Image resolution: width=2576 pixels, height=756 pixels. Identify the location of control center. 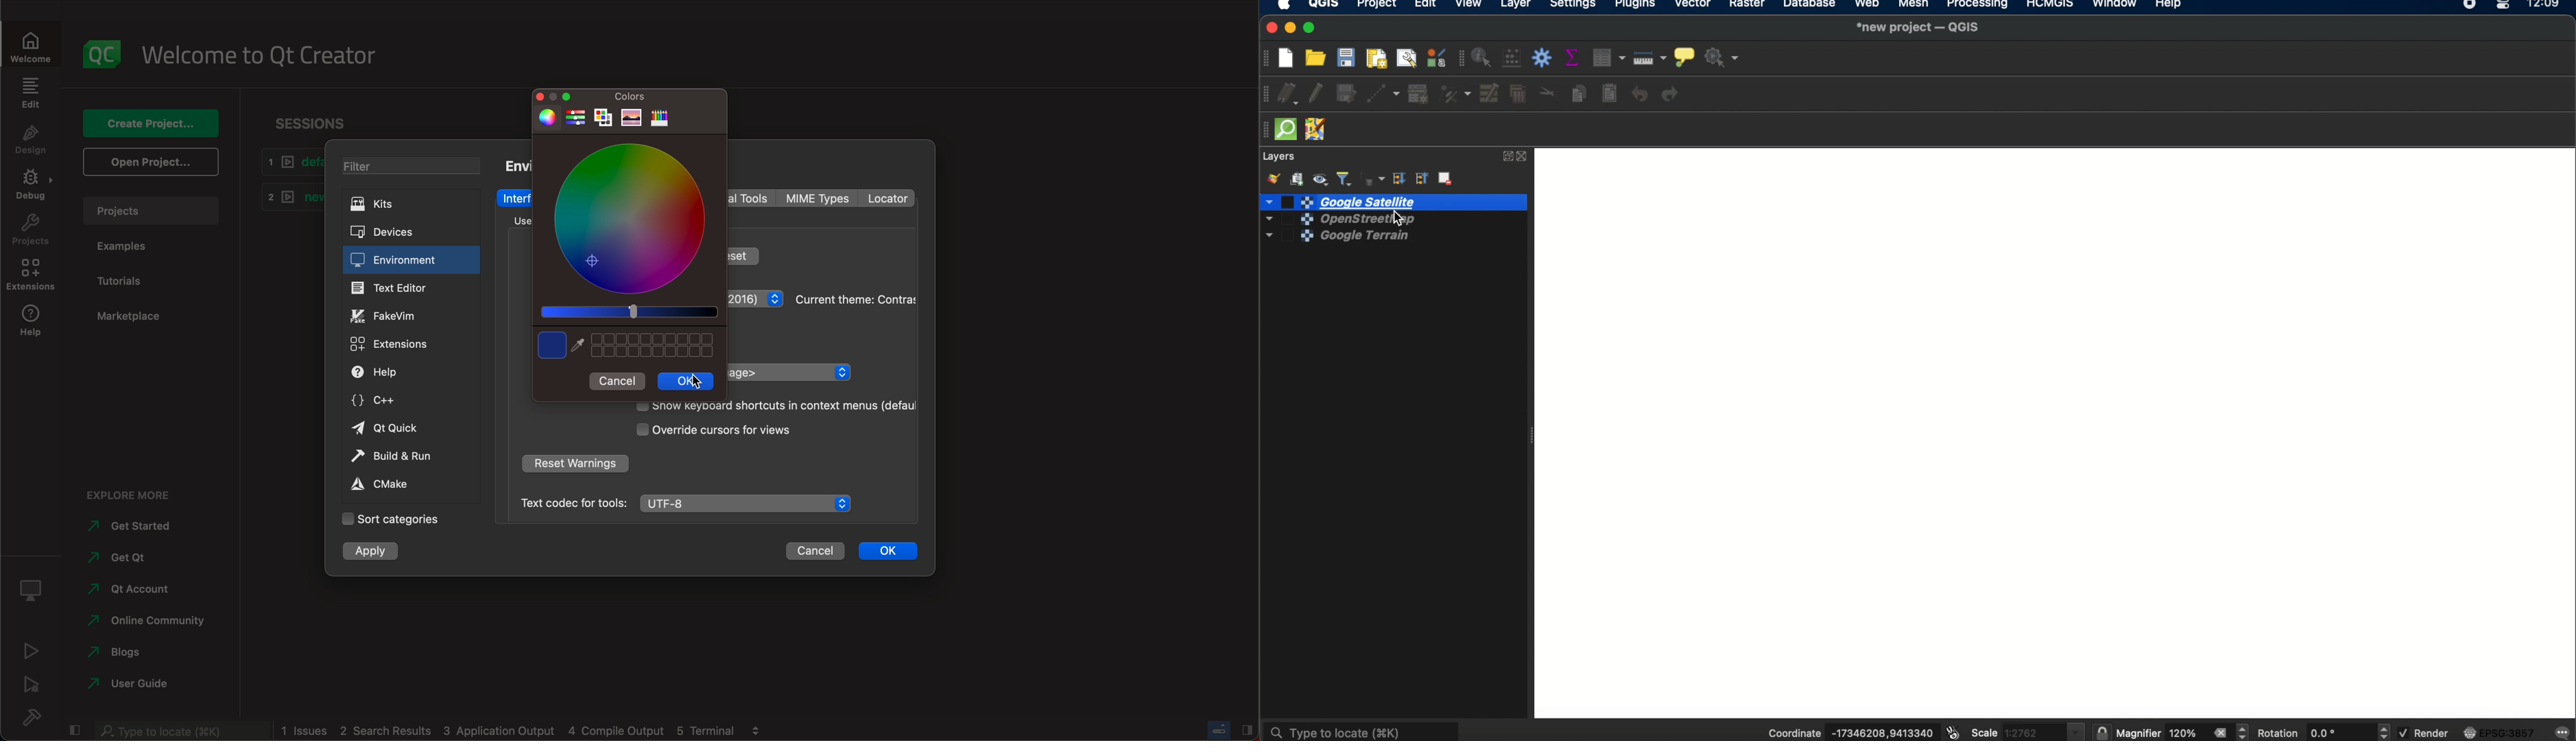
(2505, 5).